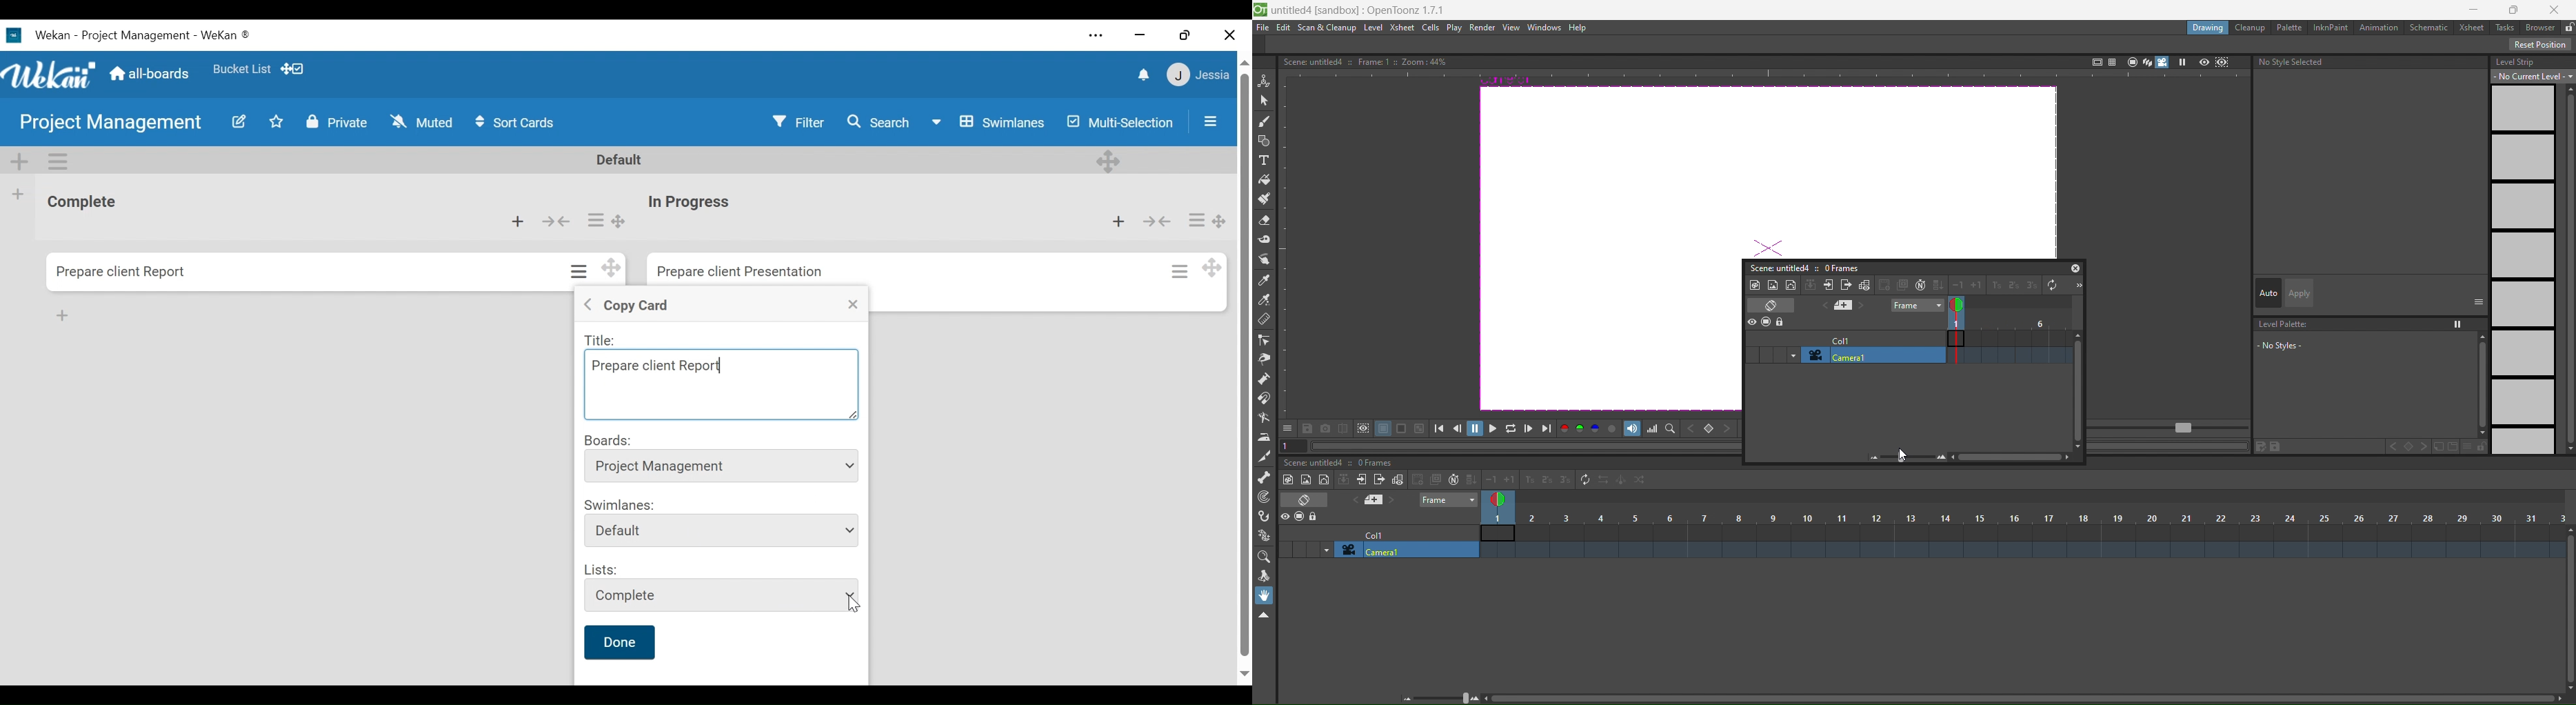  Describe the element at coordinates (2299, 293) in the screenshot. I see `apply` at that location.